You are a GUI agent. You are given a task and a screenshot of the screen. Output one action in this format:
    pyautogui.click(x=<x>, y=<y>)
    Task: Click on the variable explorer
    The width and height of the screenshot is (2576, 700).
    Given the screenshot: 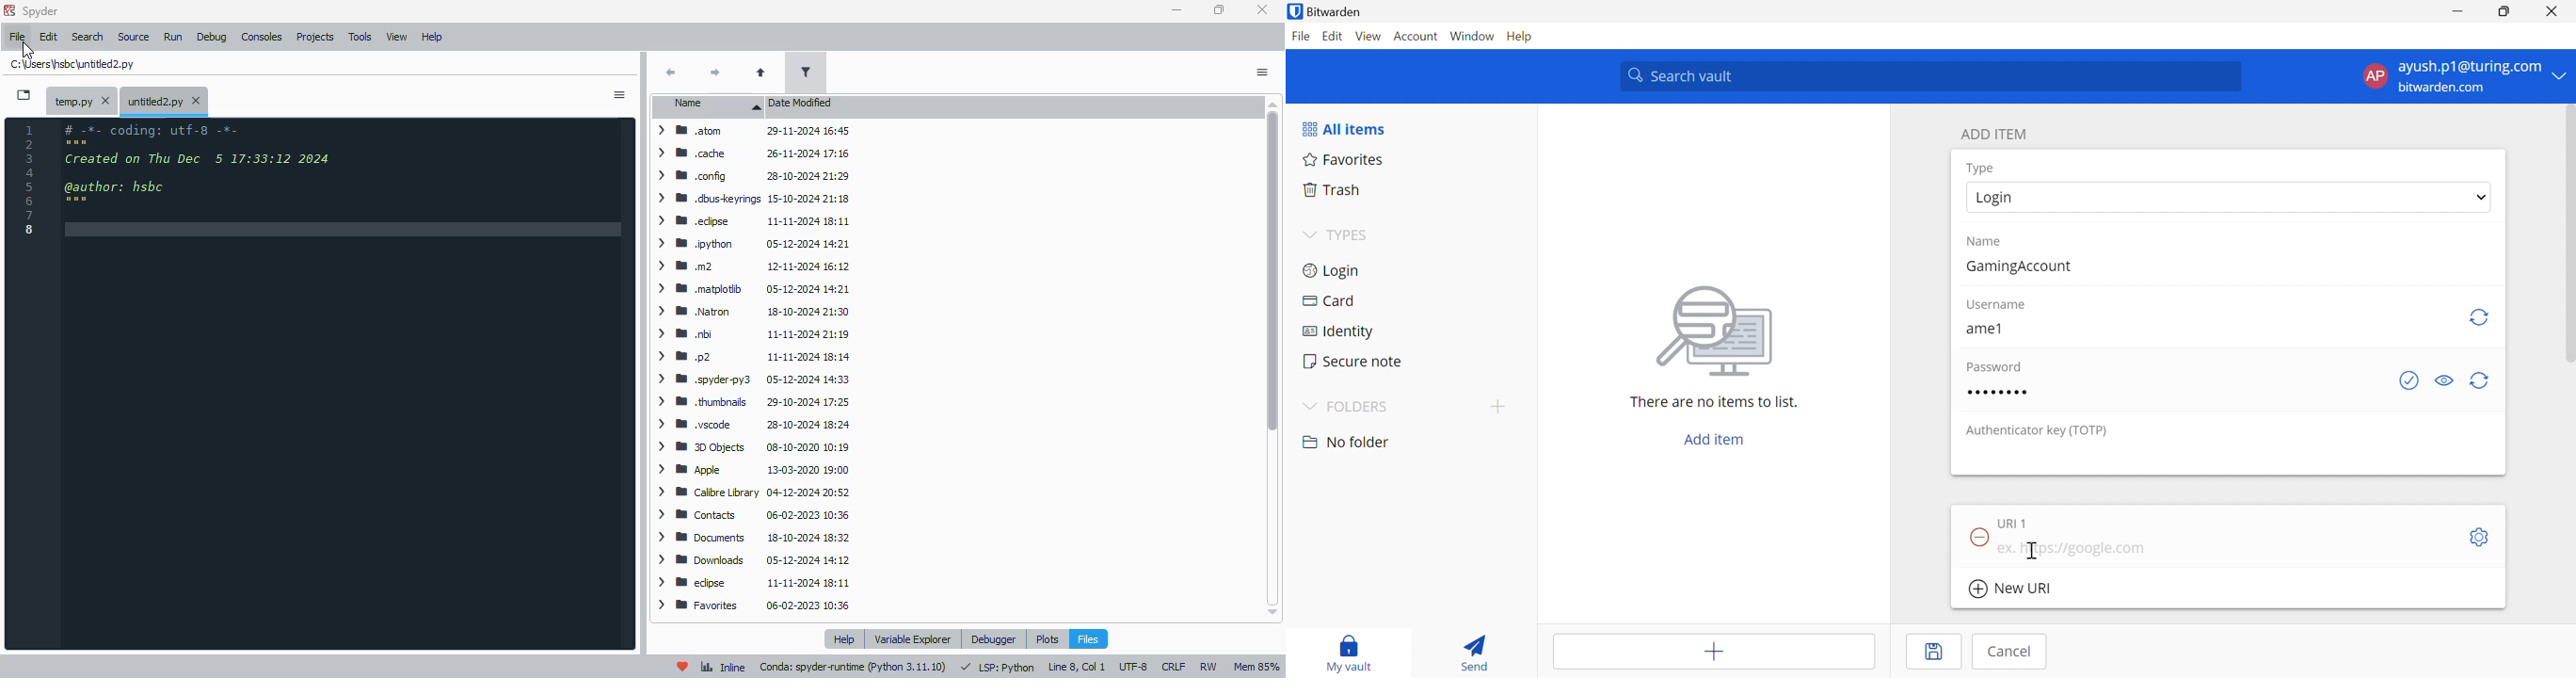 What is the action you would take?
    pyautogui.click(x=914, y=638)
    